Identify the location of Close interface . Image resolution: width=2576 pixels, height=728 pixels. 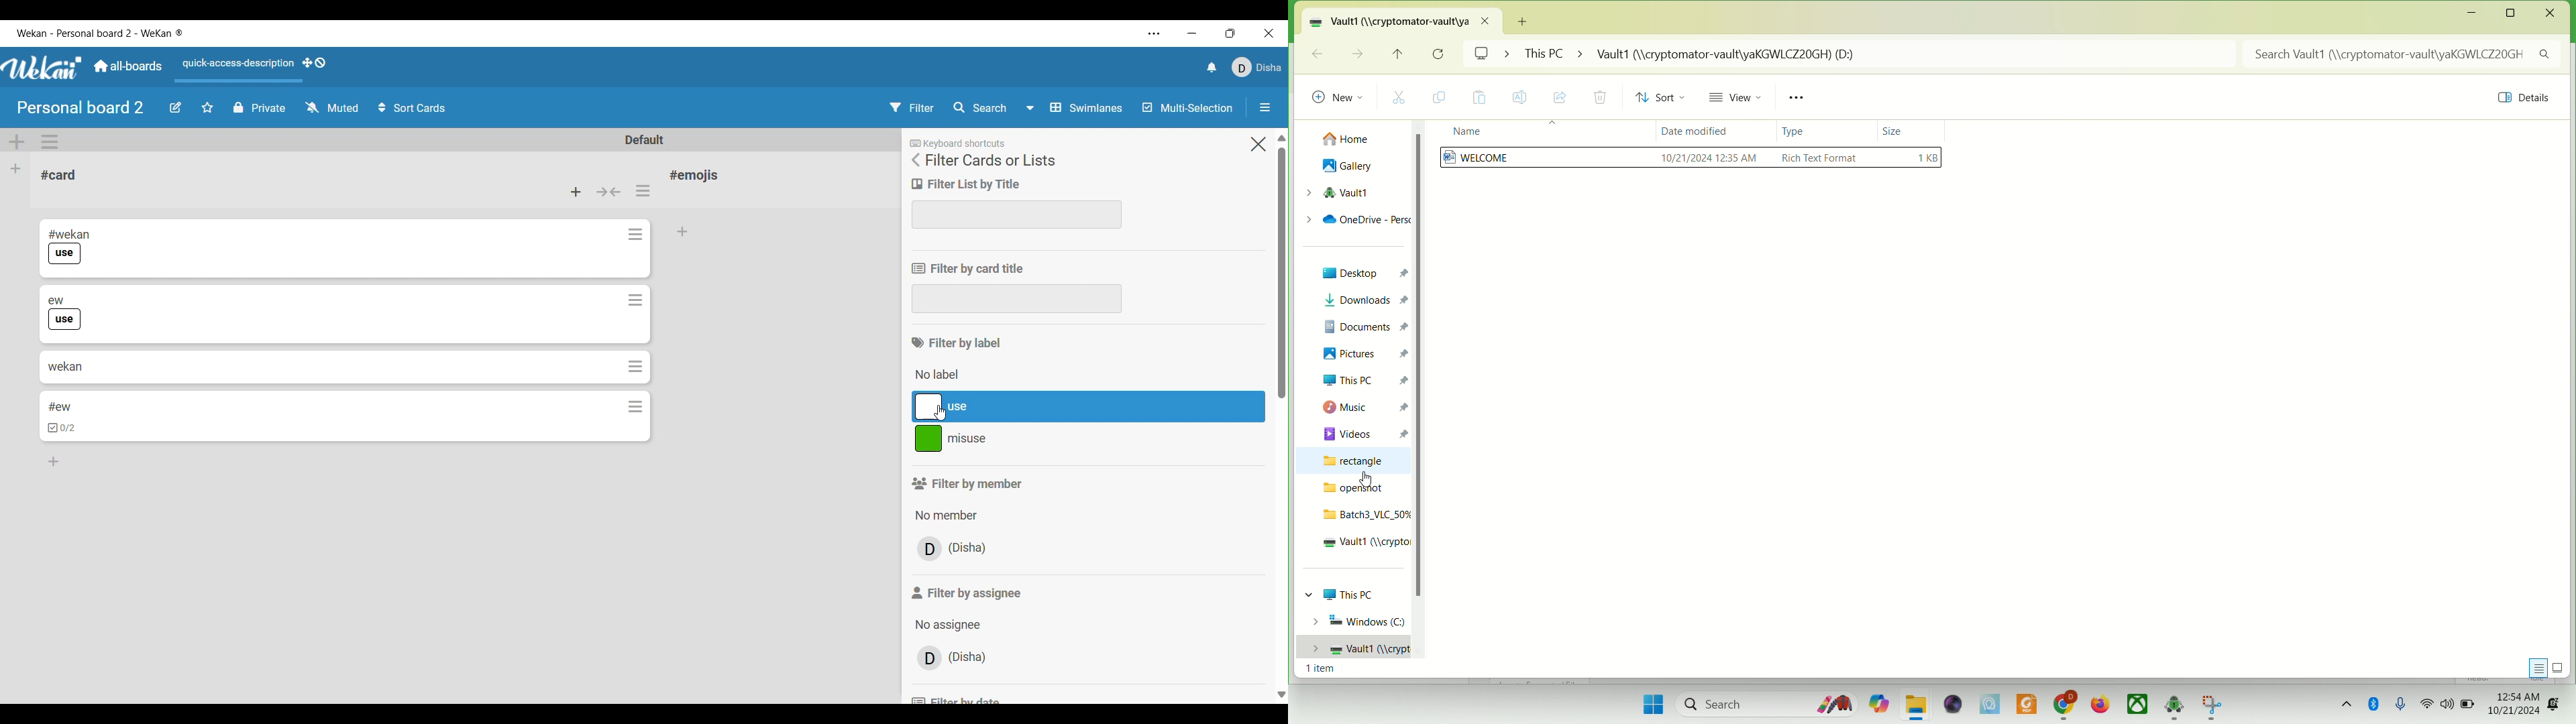
(1269, 33).